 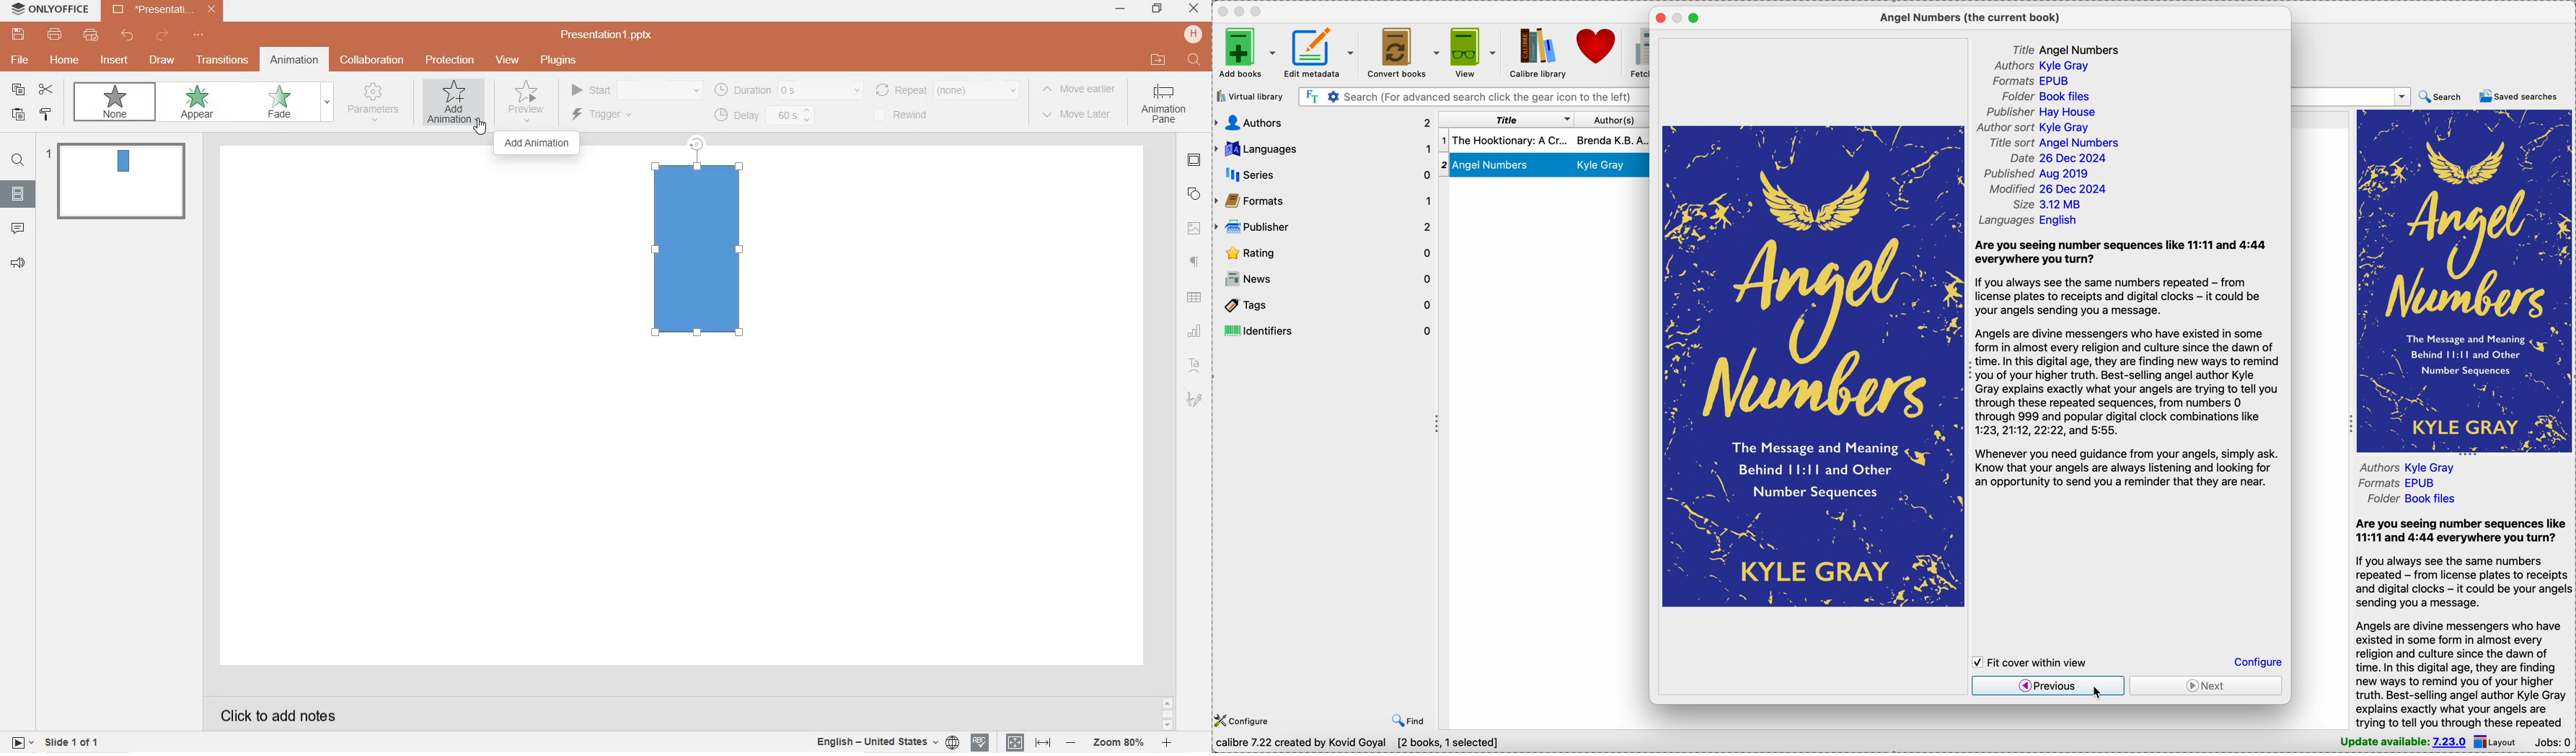 I want to click on search bar, so click(x=2351, y=96).